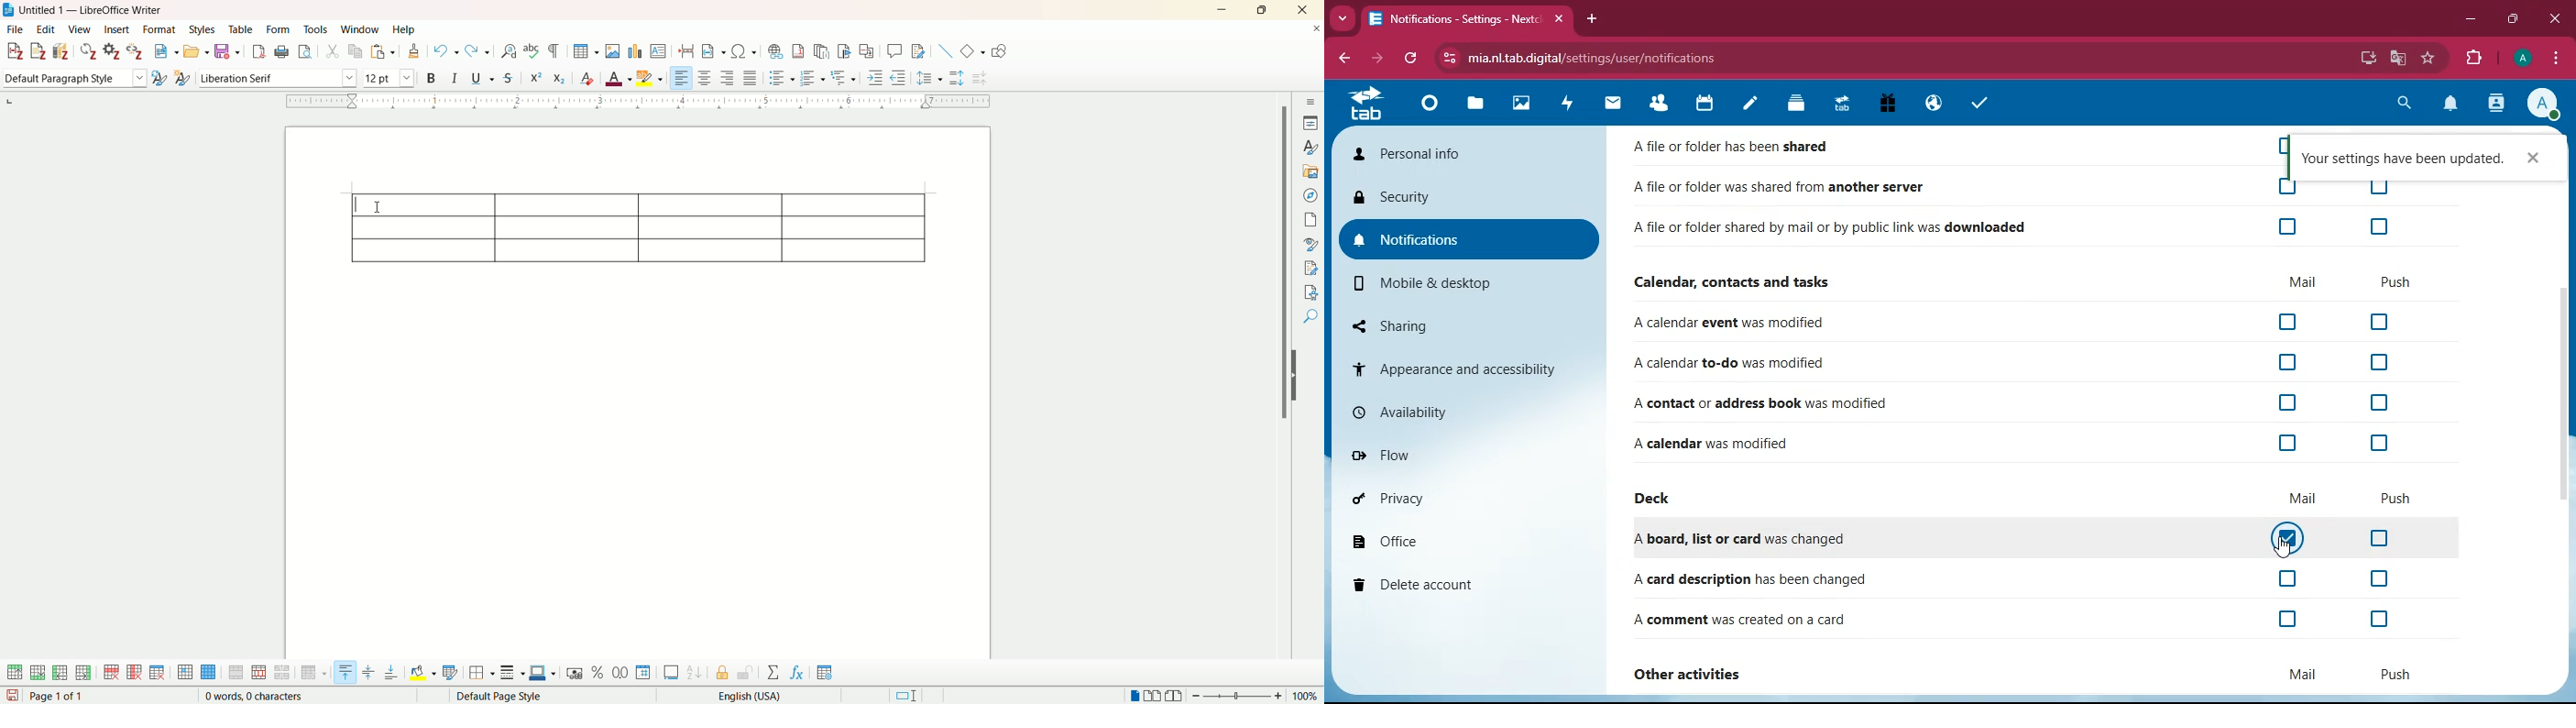 This screenshot has width=2576, height=728. I want to click on align top, so click(347, 673).